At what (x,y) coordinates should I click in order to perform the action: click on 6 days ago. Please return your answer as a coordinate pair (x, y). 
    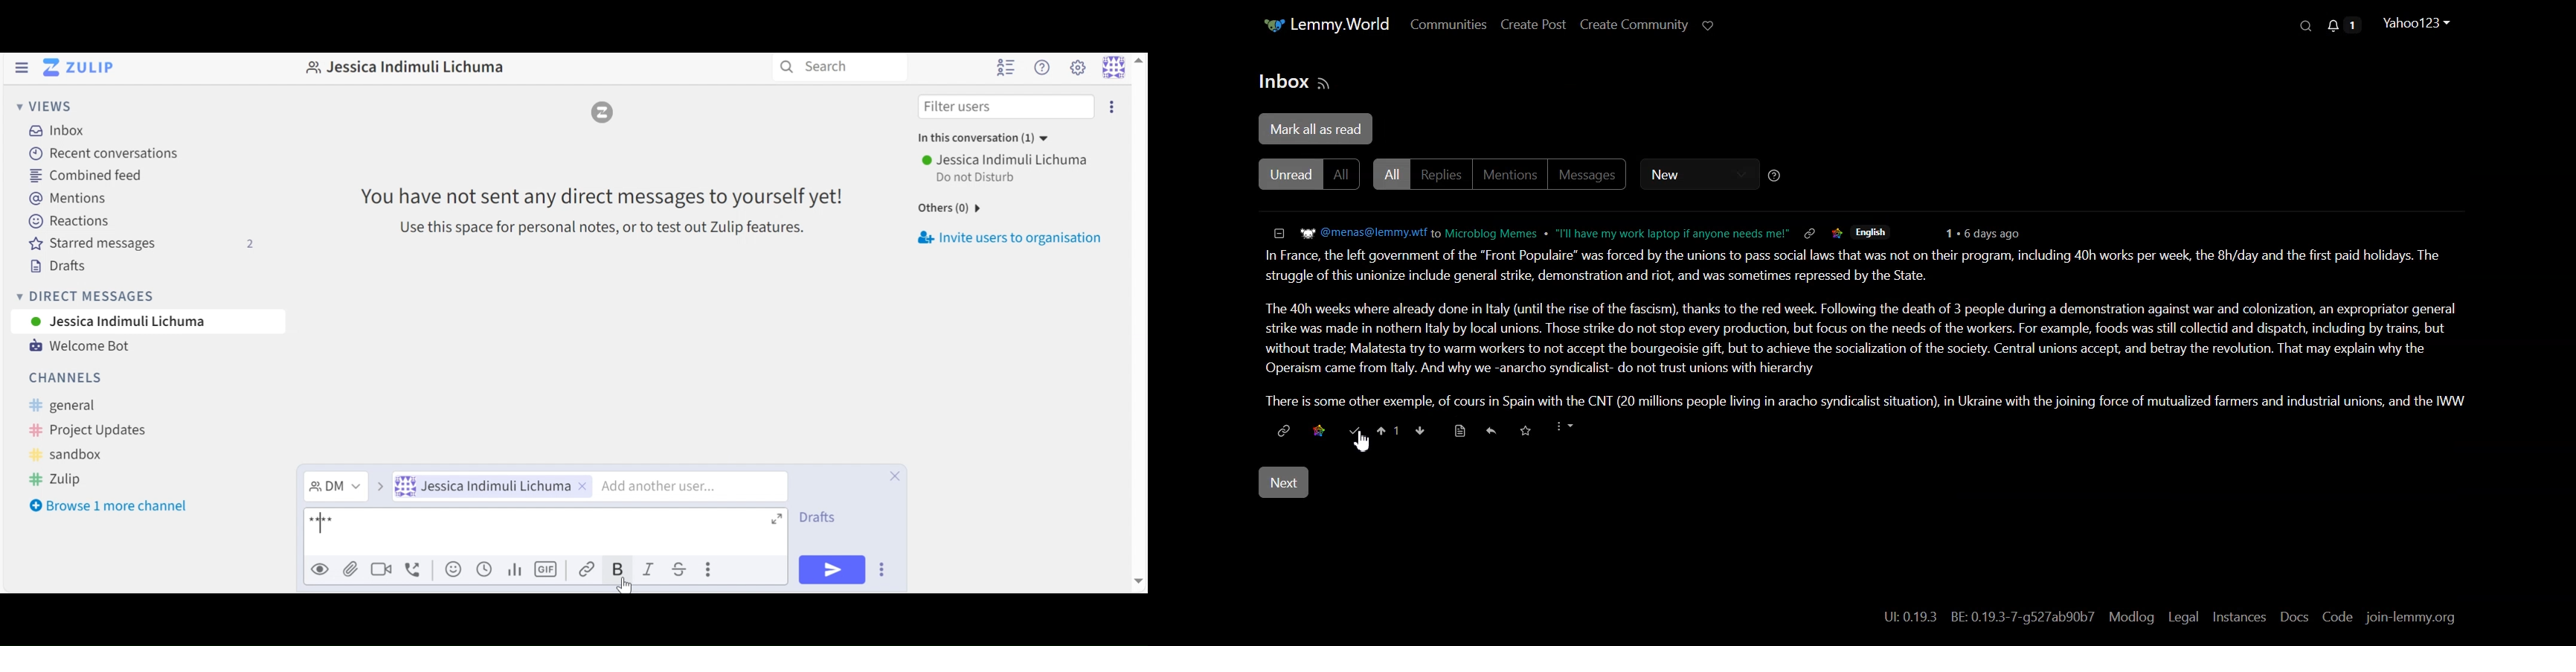
    Looking at the image, I should click on (1982, 234).